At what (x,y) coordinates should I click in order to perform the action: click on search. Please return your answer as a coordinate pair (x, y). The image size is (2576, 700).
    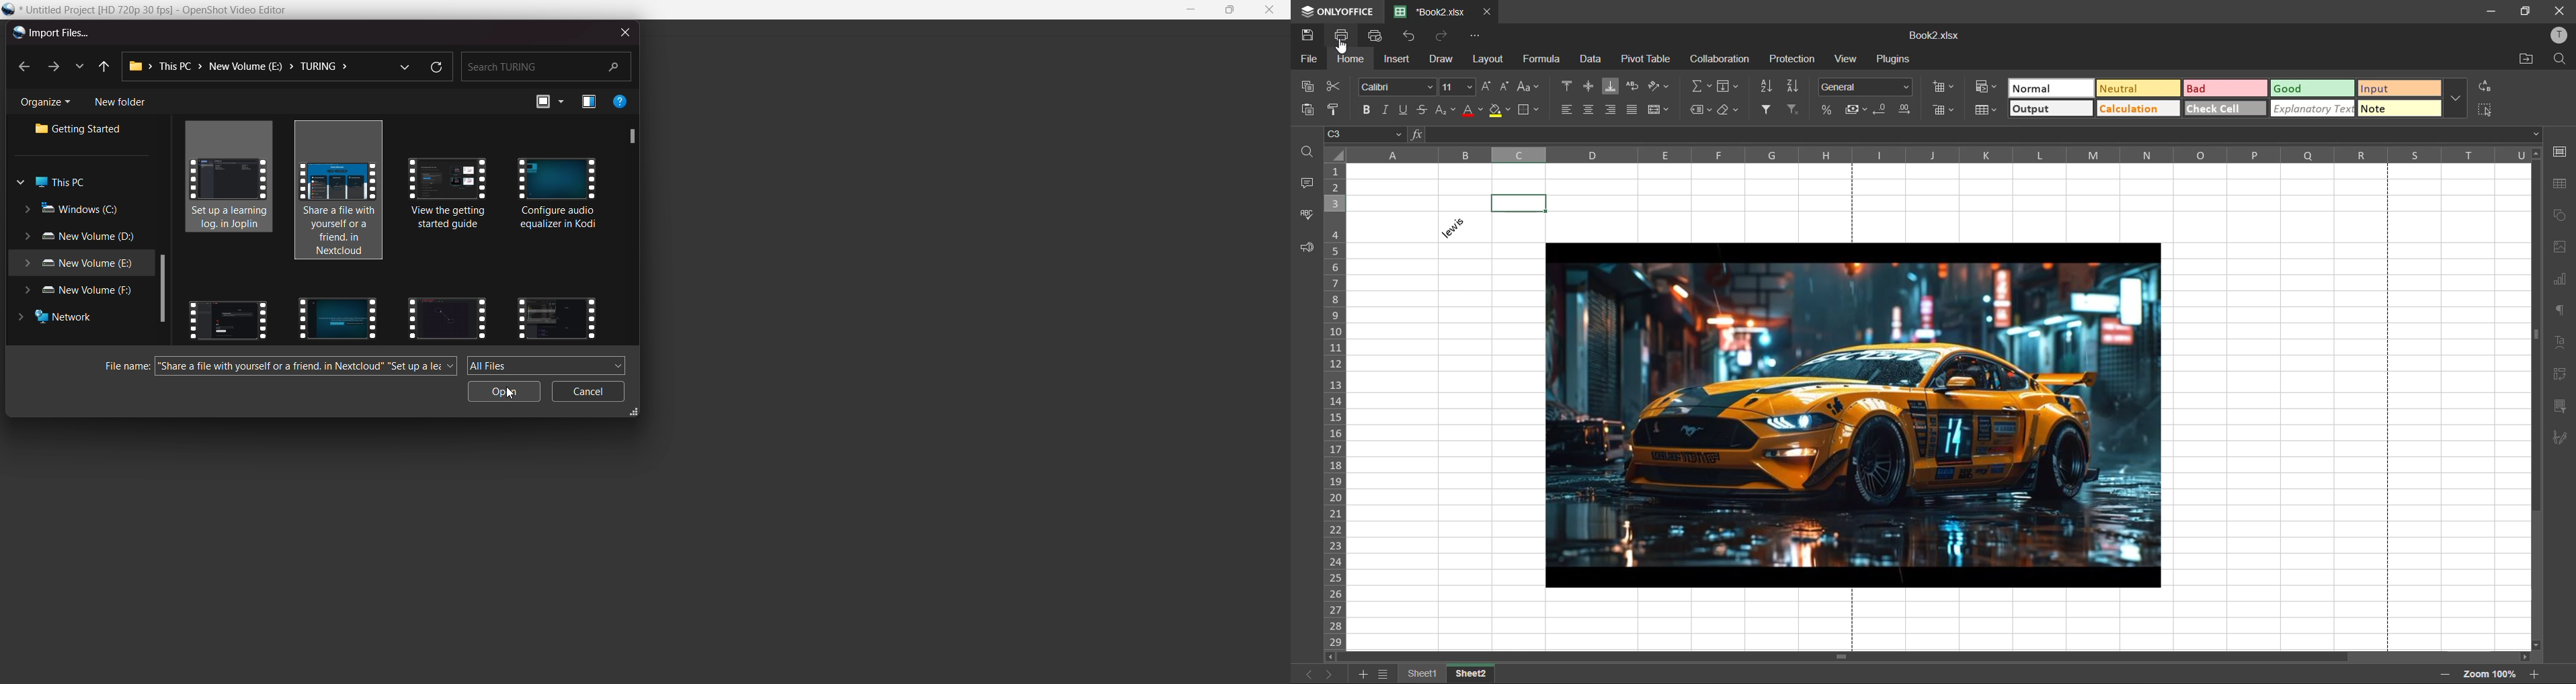
    Looking at the image, I should click on (545, 65).